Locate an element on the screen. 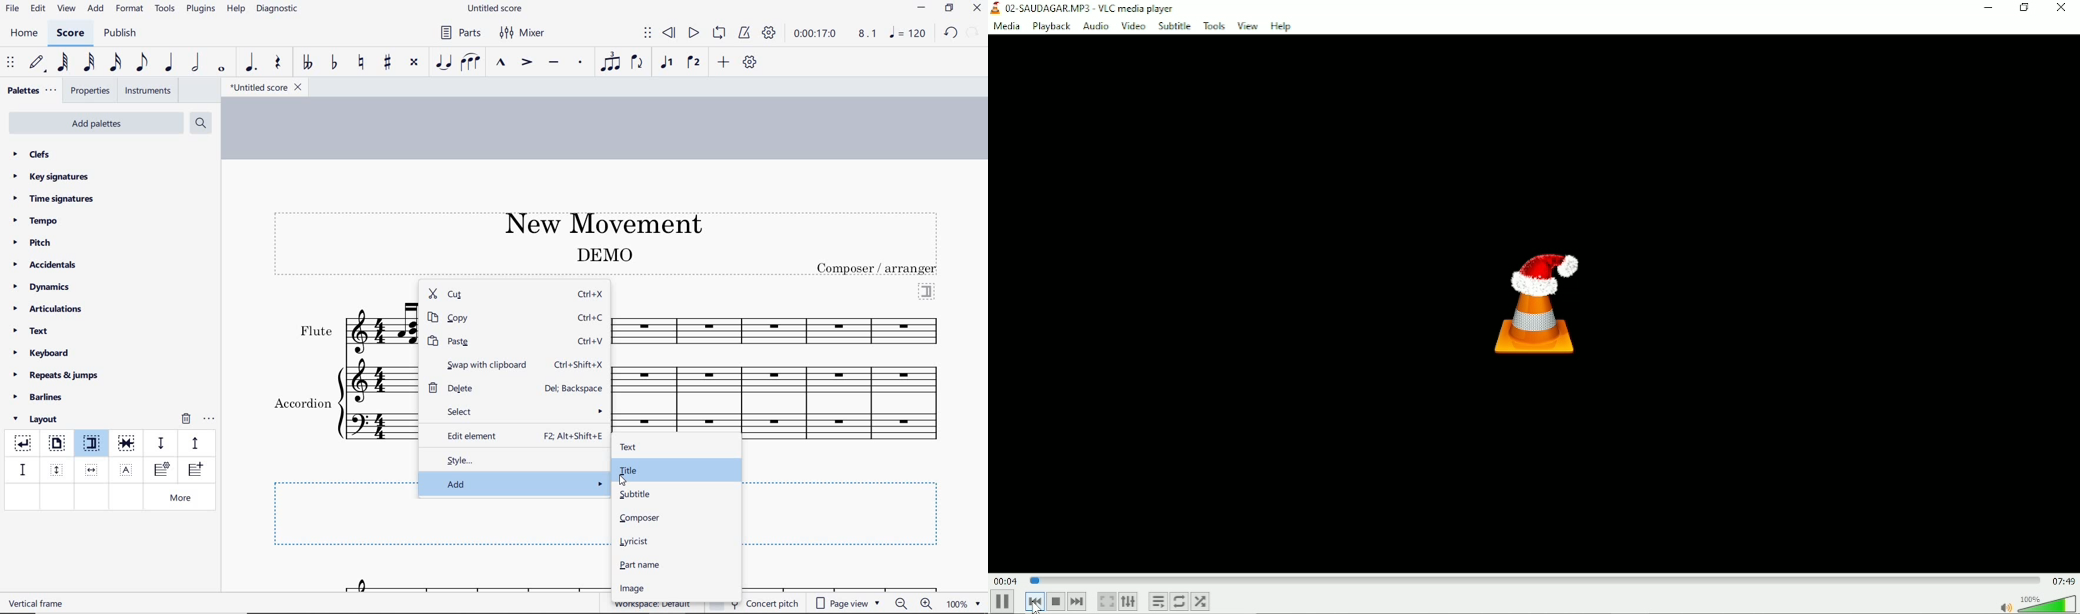 The image size is (2100, 616). text is located at coordinates (302, 405).